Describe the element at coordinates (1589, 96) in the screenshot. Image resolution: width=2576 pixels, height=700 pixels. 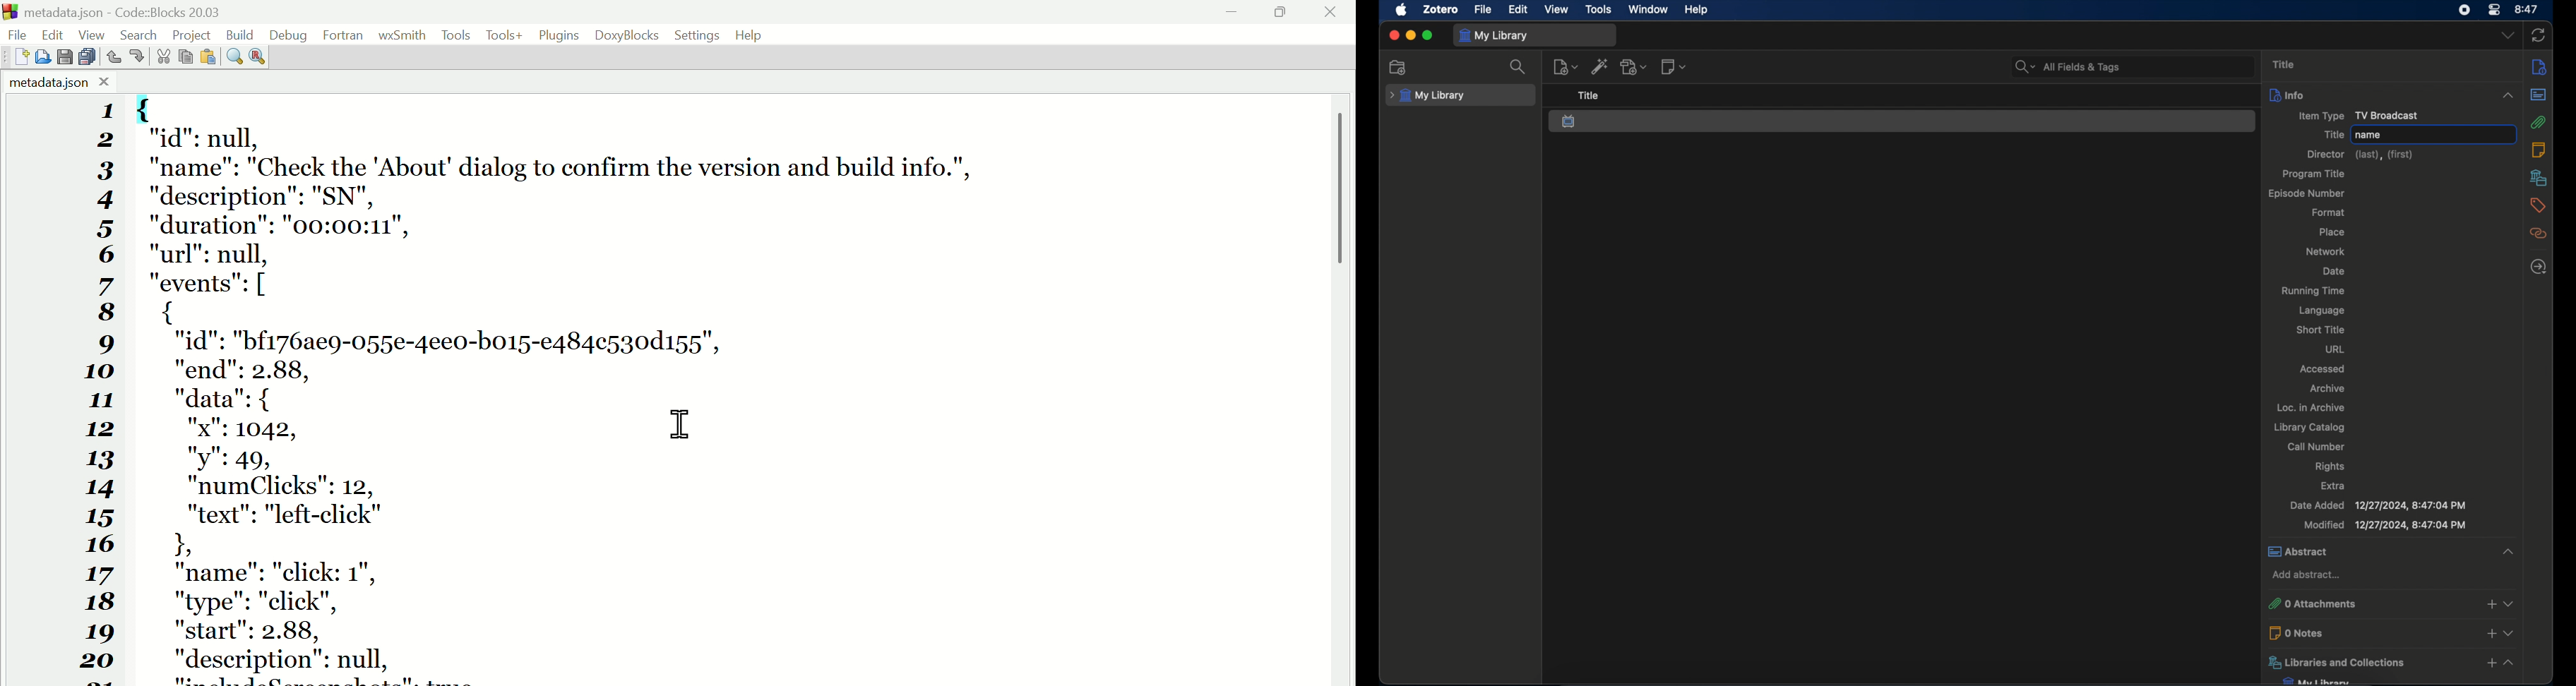
I see `title` at that location.